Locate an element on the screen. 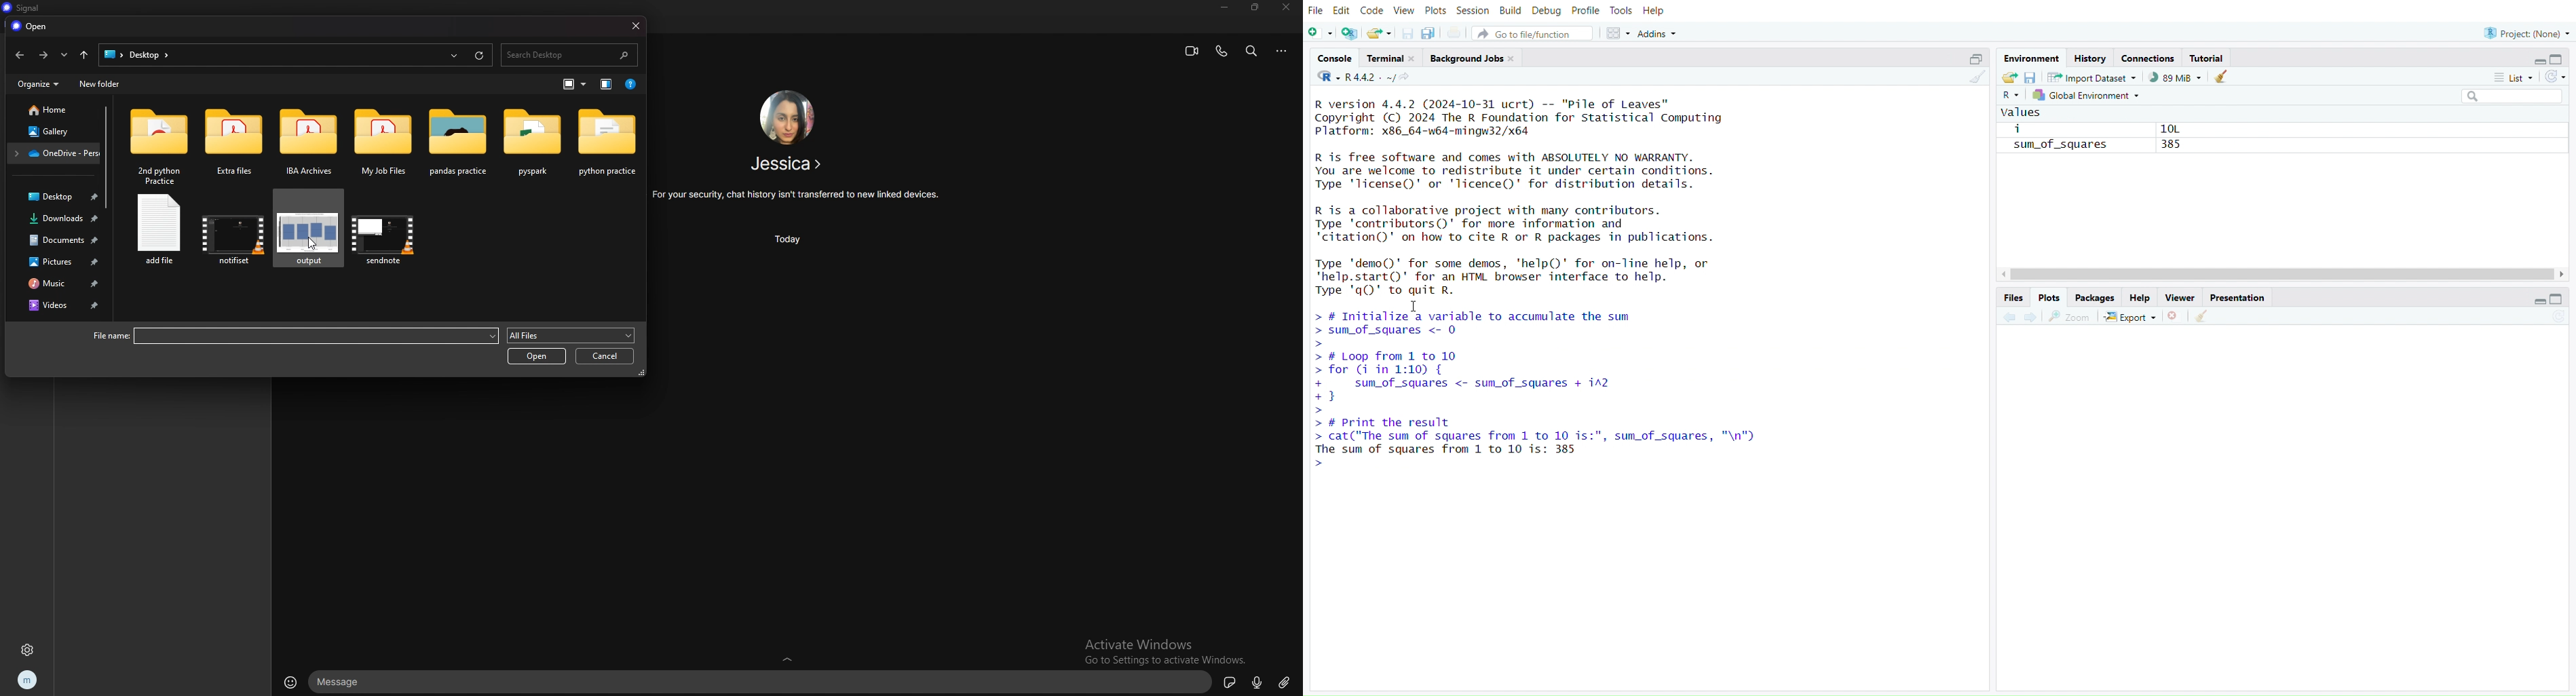 The height and width of the screenshot is (700, 2576). import dataset is located at coordinates (2097, 78).